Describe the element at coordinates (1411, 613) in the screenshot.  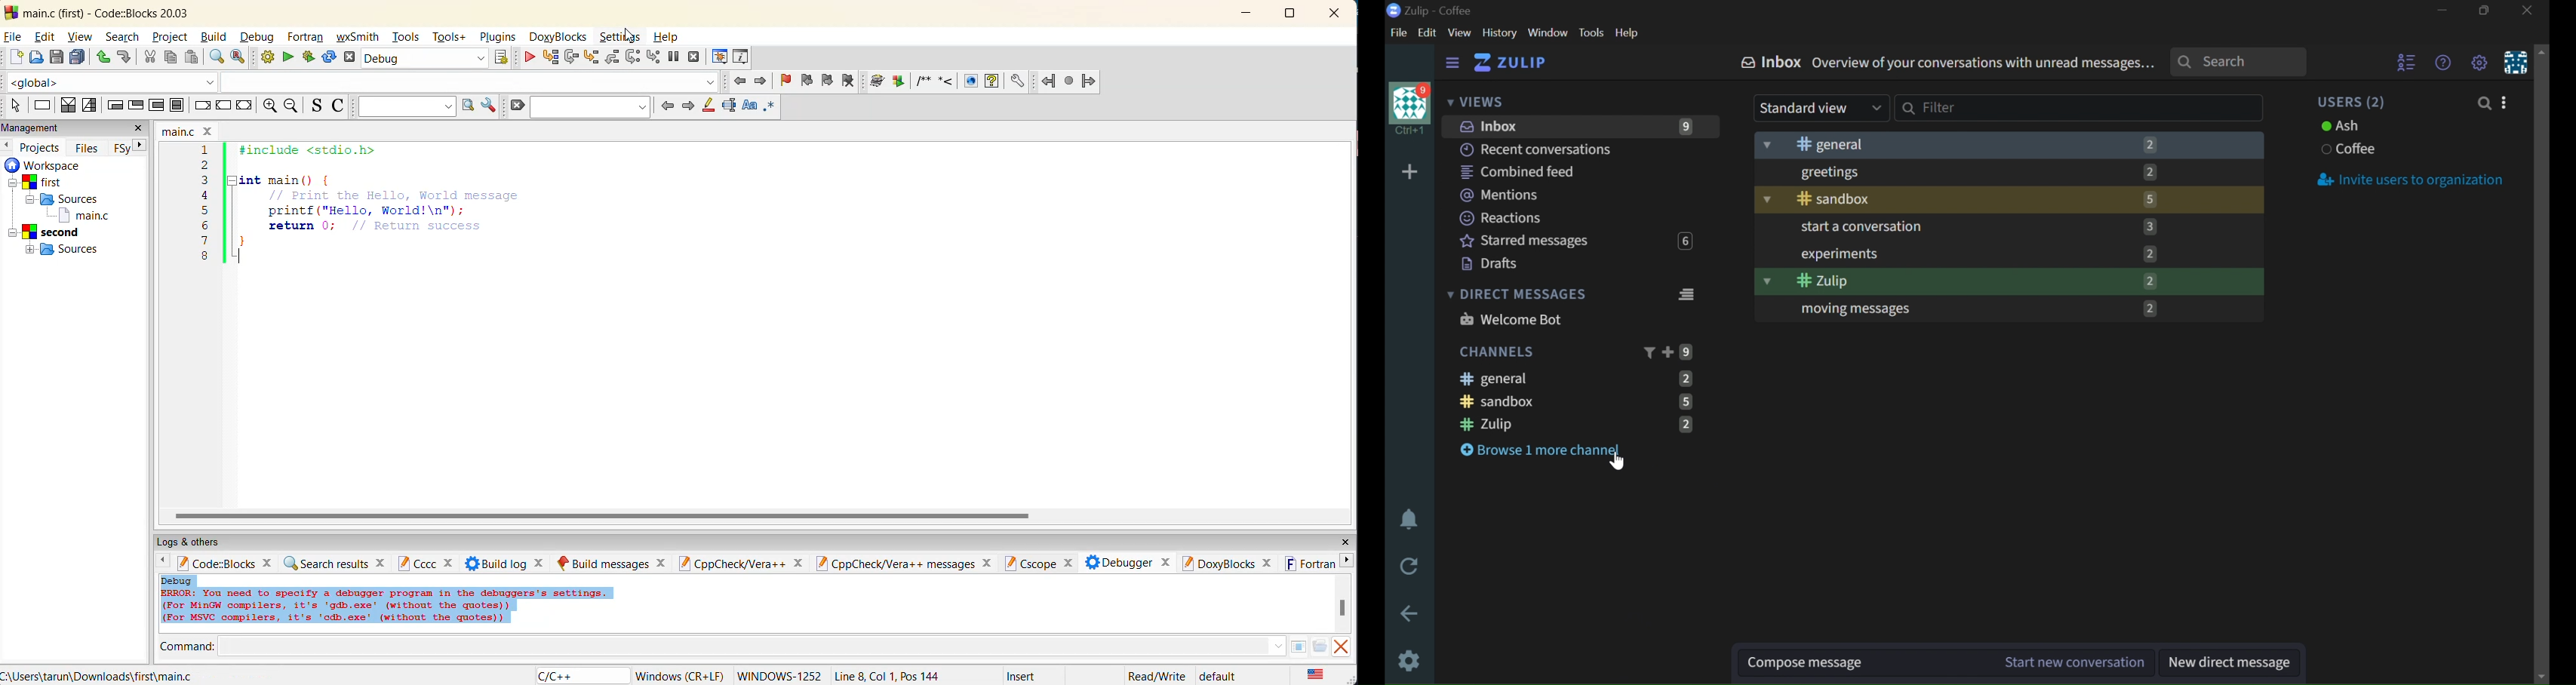
I see `GO BACK` at that location.